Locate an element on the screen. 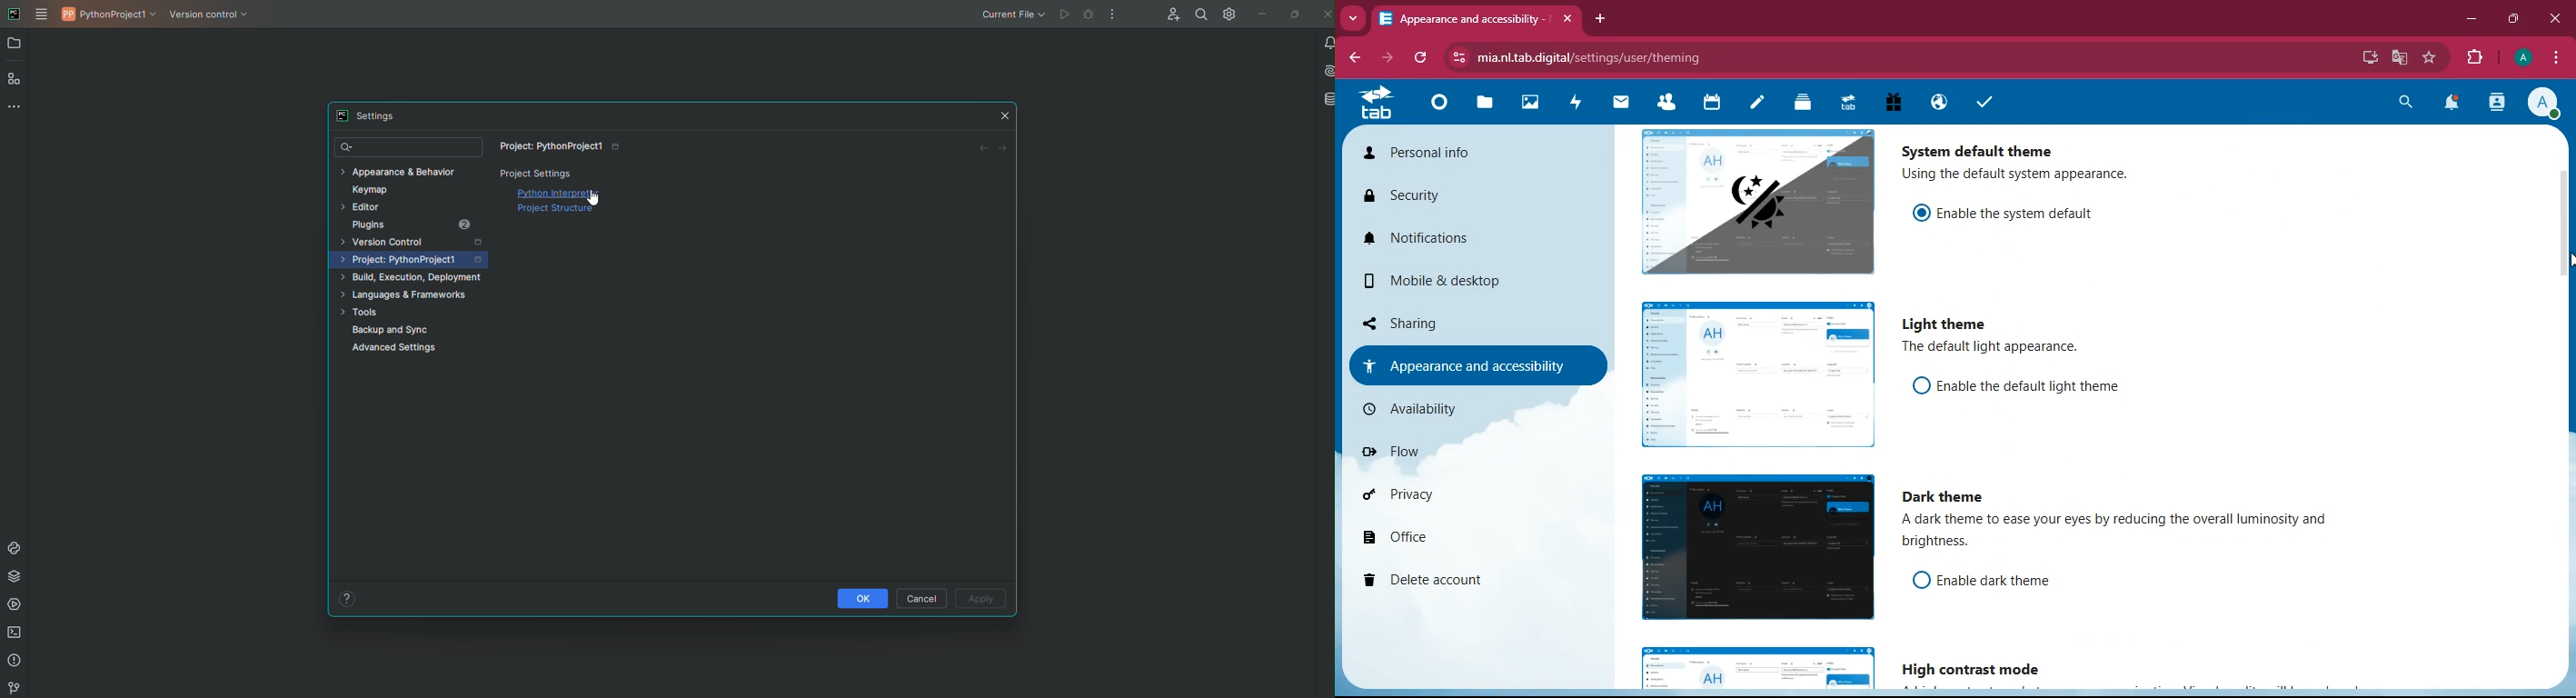 The width and height of the screenshot is (2576, 700). minimize is located at coordinates (2472, 22).